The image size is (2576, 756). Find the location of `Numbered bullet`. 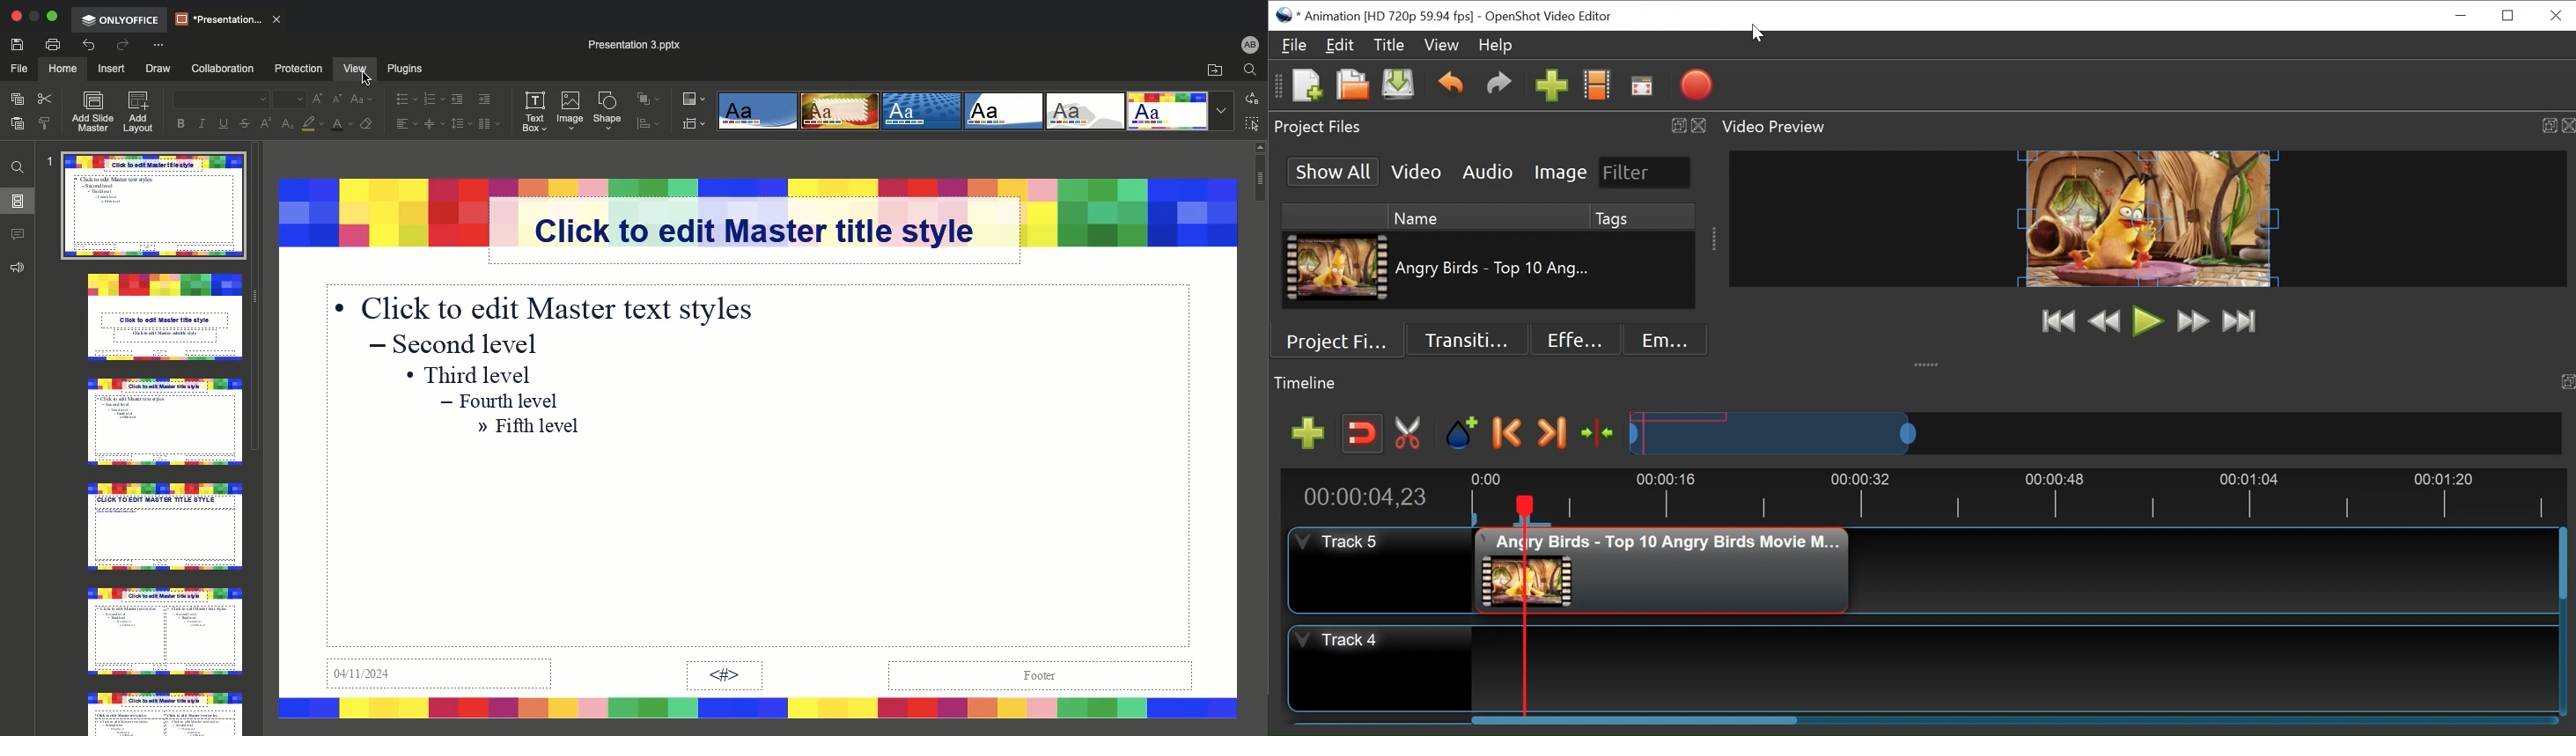

Numbered bullet is located at coordinates (432, 97).